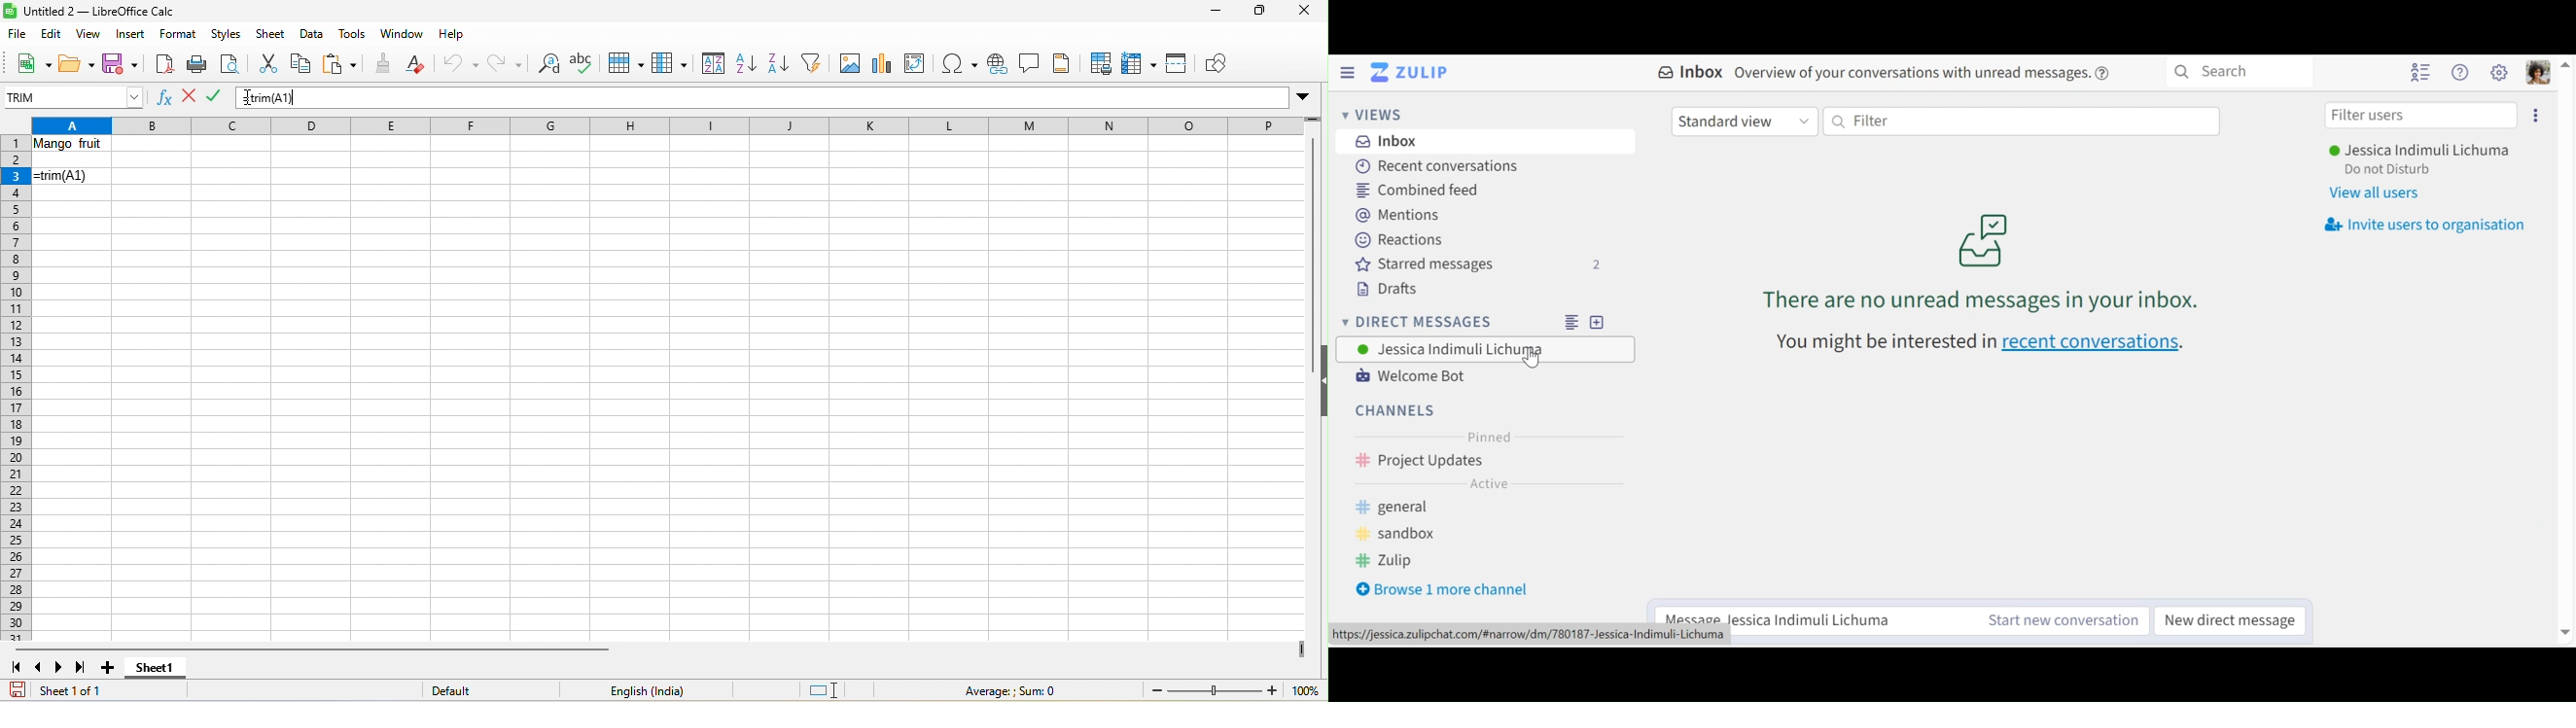  What do you see at coordinates (1486, 462) in the screenshot?
I see `Channel` at bounding box center [1486, 462].